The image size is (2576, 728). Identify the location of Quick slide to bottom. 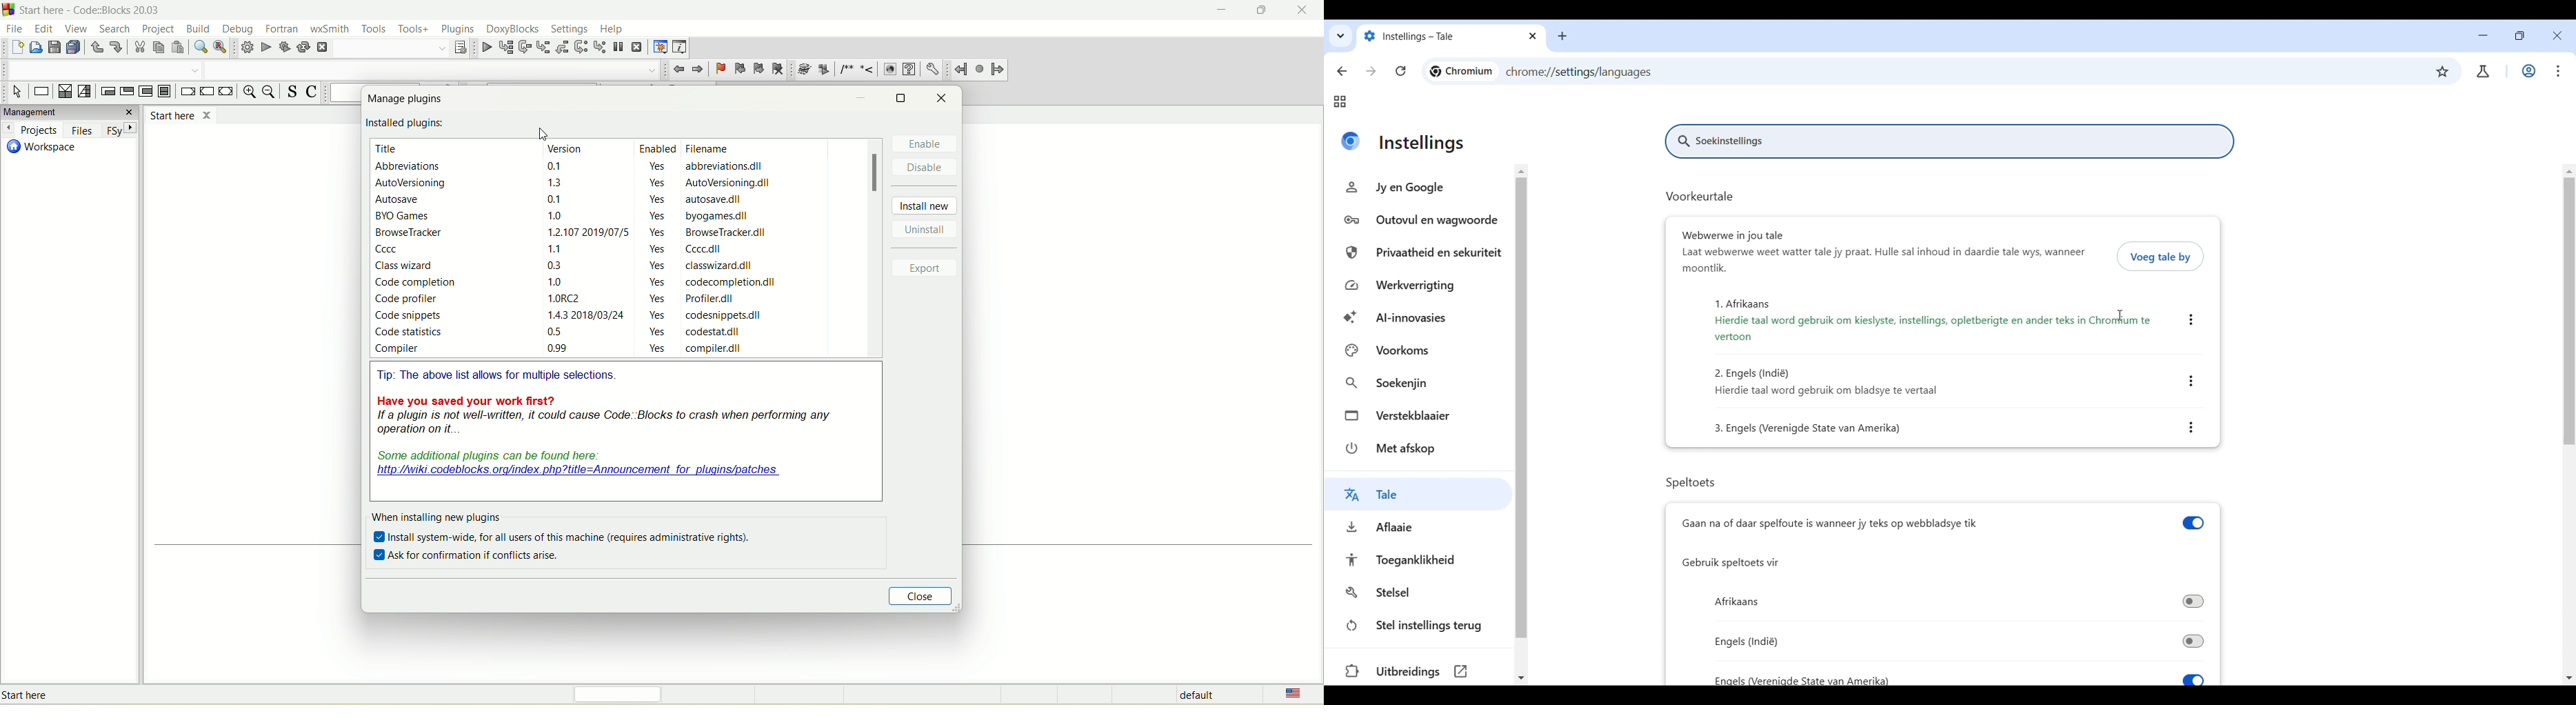
(2569, 678).